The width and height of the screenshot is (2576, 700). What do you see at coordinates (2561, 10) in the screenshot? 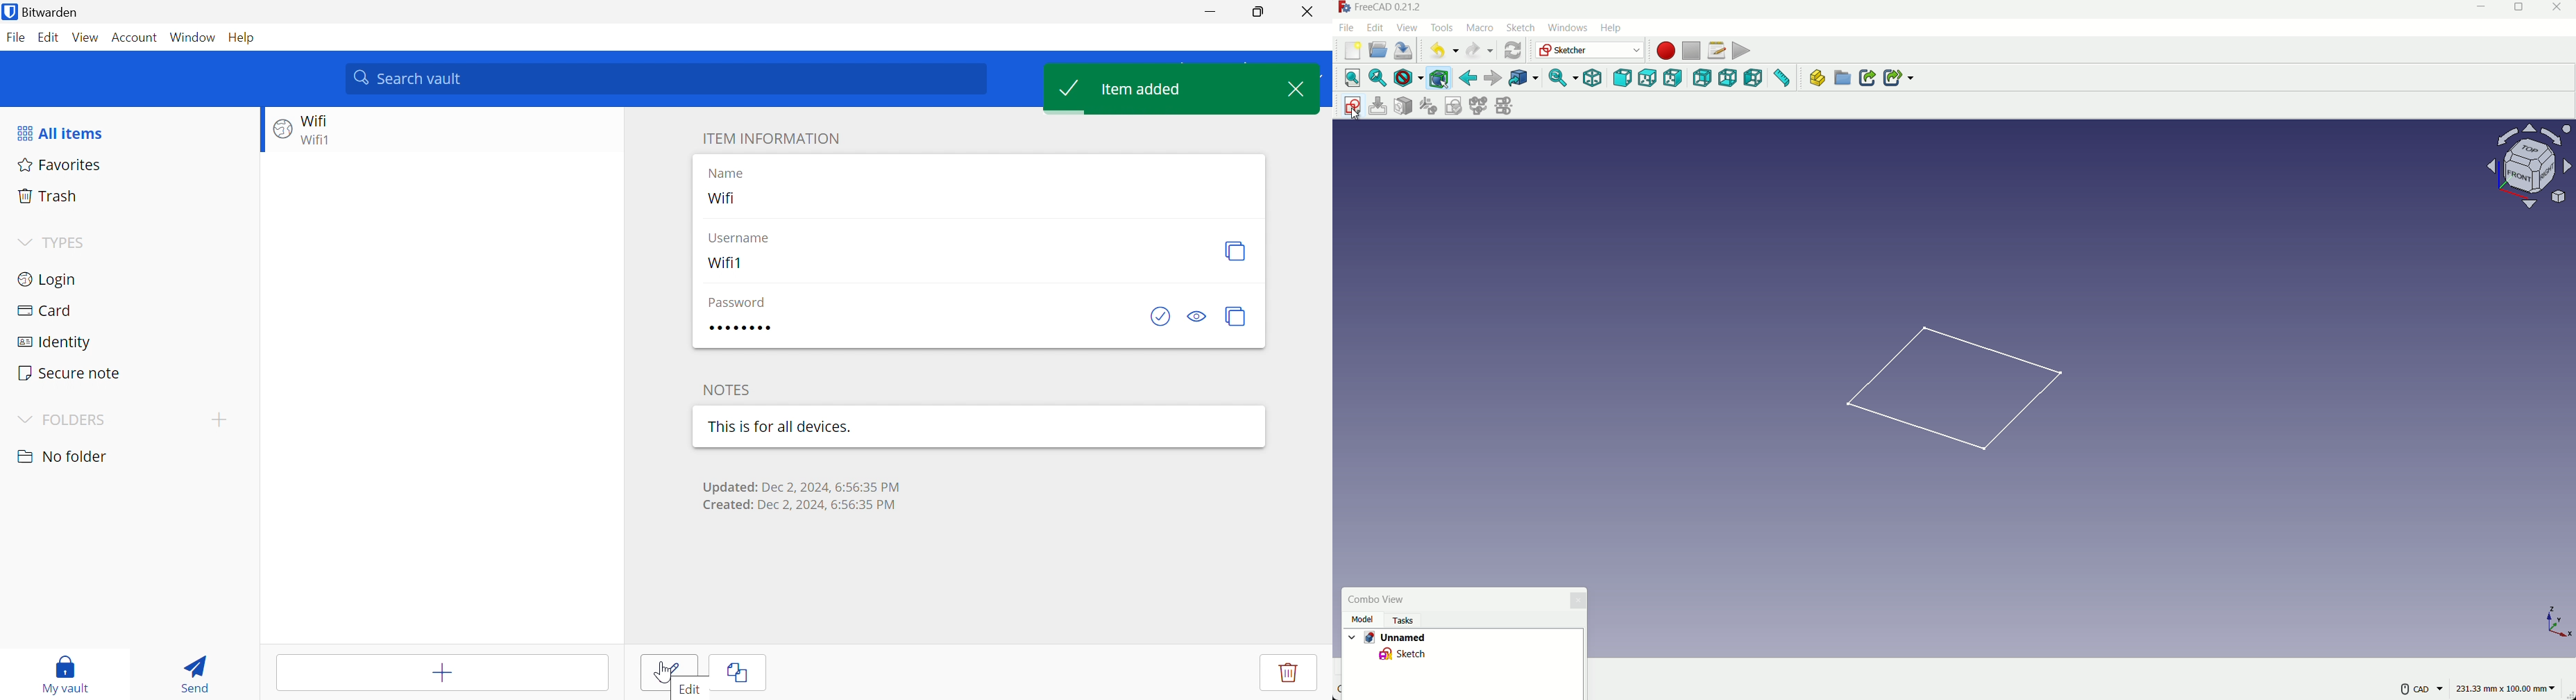
I see `close app` at bounding box center [2561, 10].